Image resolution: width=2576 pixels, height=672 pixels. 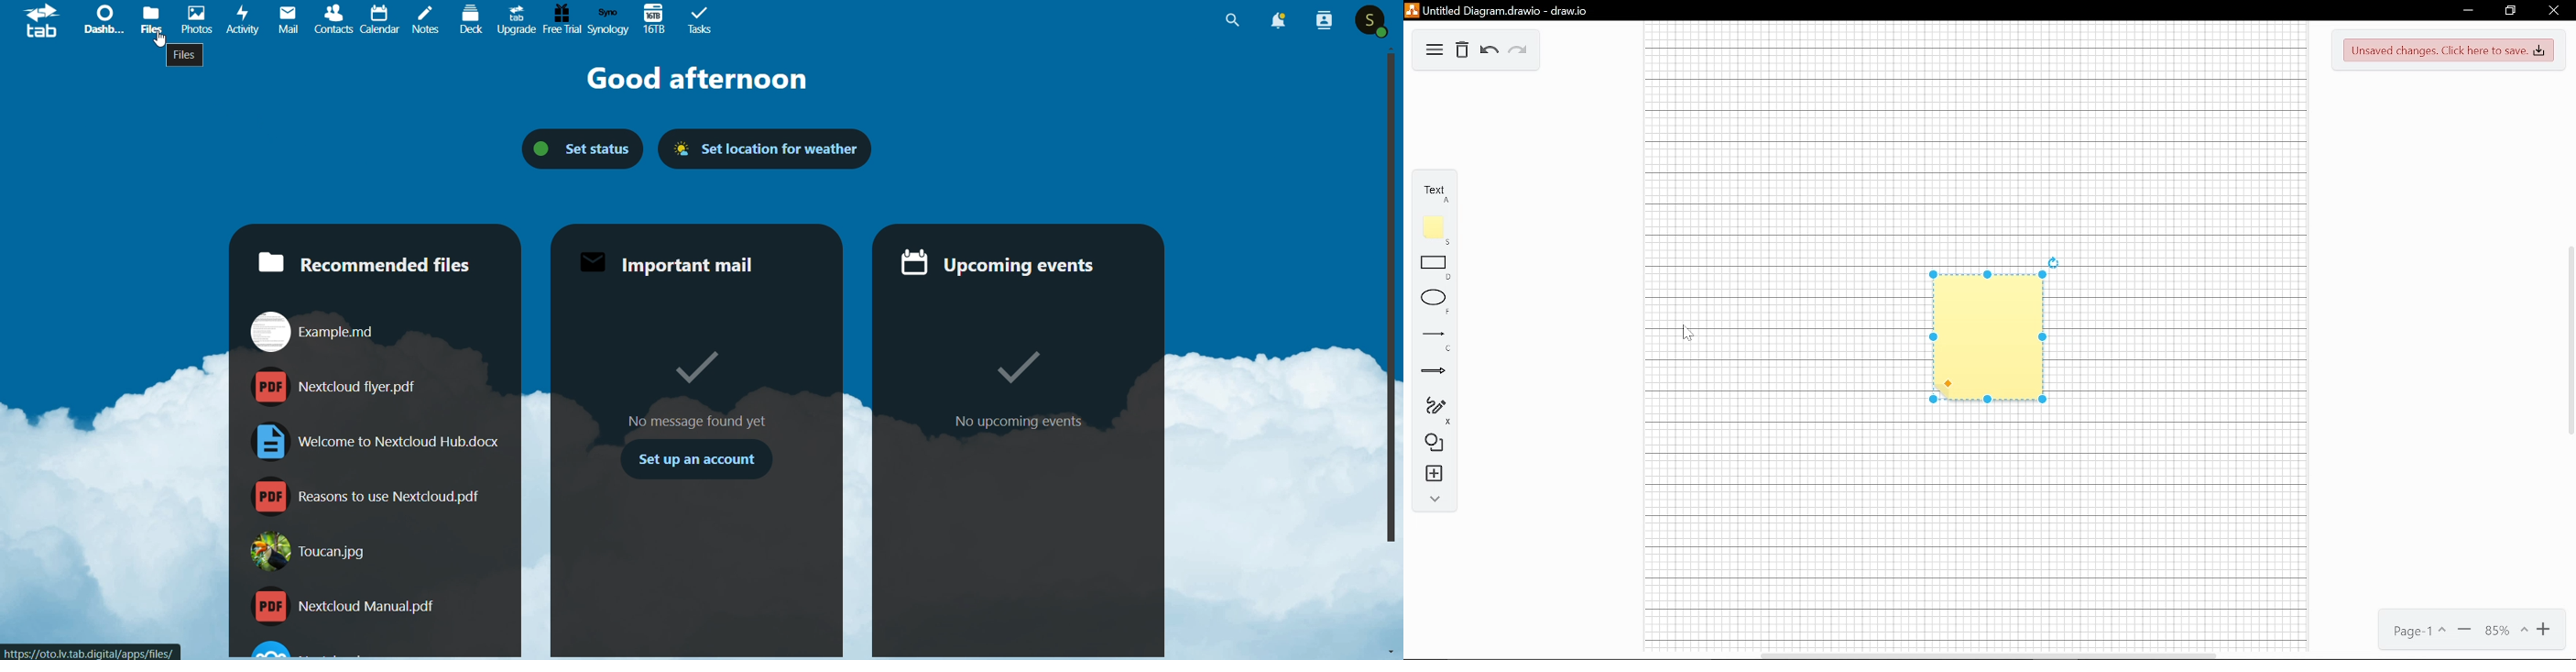 What do you see at coordinates (1429, 226) in the screenshot?
I see `Note` at bounding box center [1429, 226].